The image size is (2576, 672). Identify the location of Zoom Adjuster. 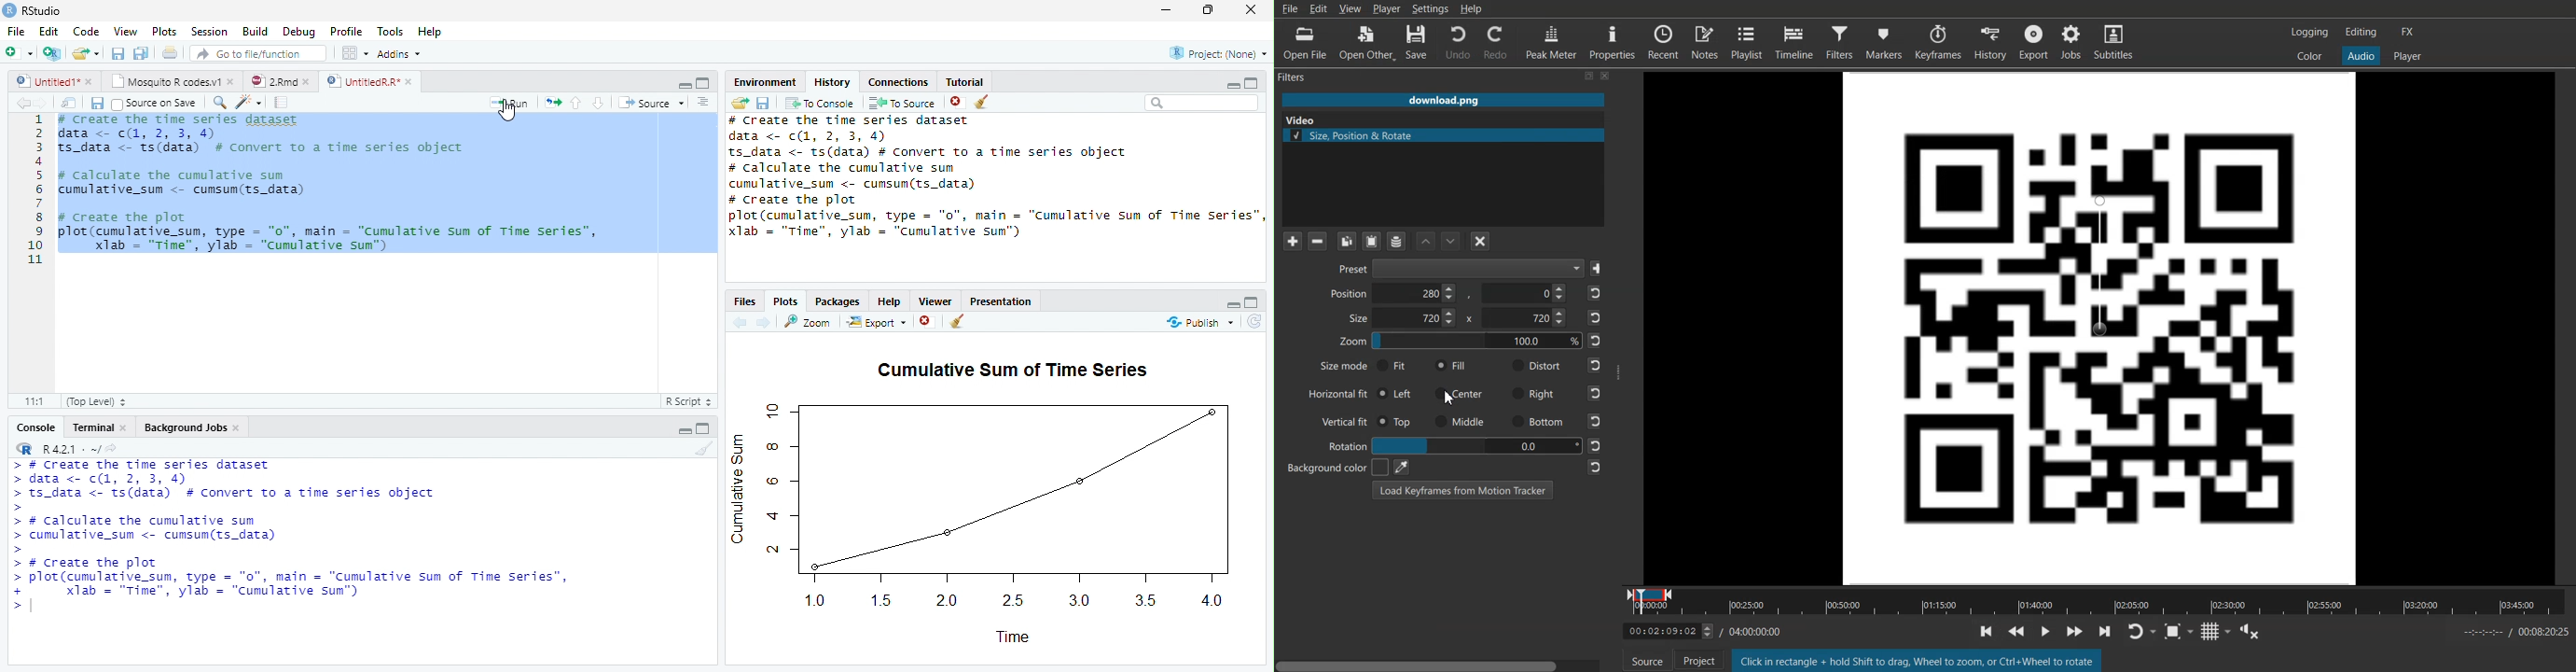
(1460, 343).